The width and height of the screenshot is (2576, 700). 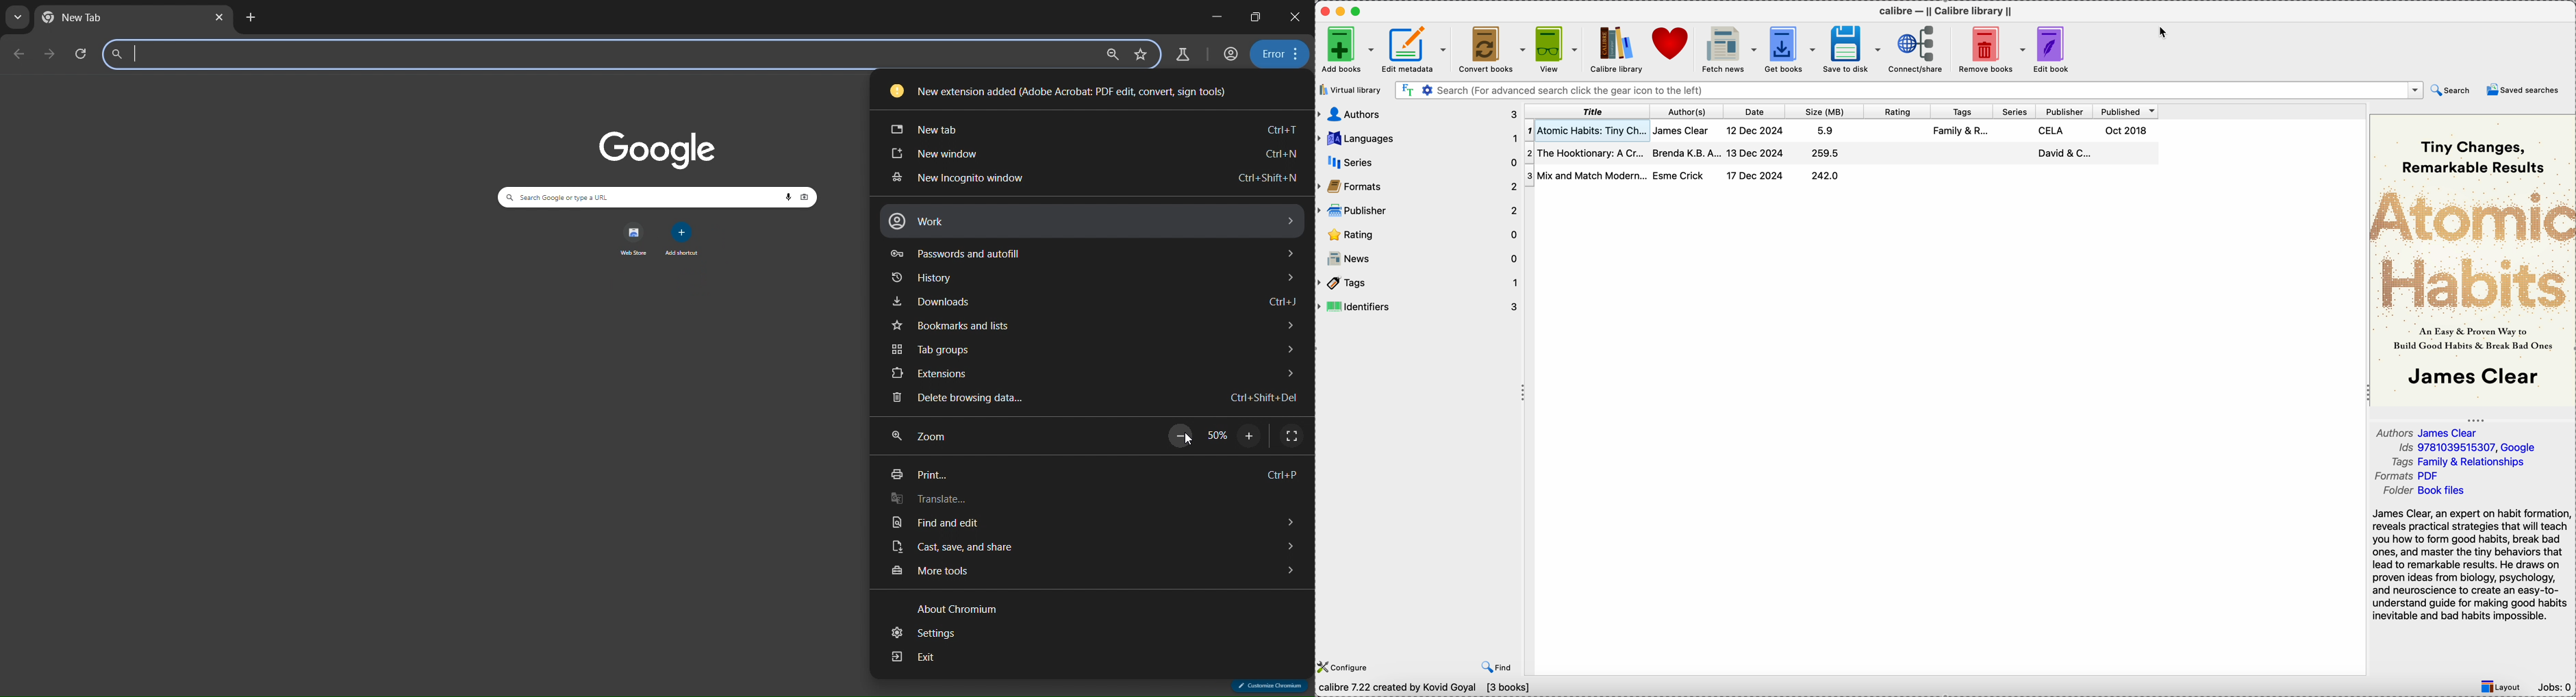 I want to click on work, so click(x=1093, y=221).